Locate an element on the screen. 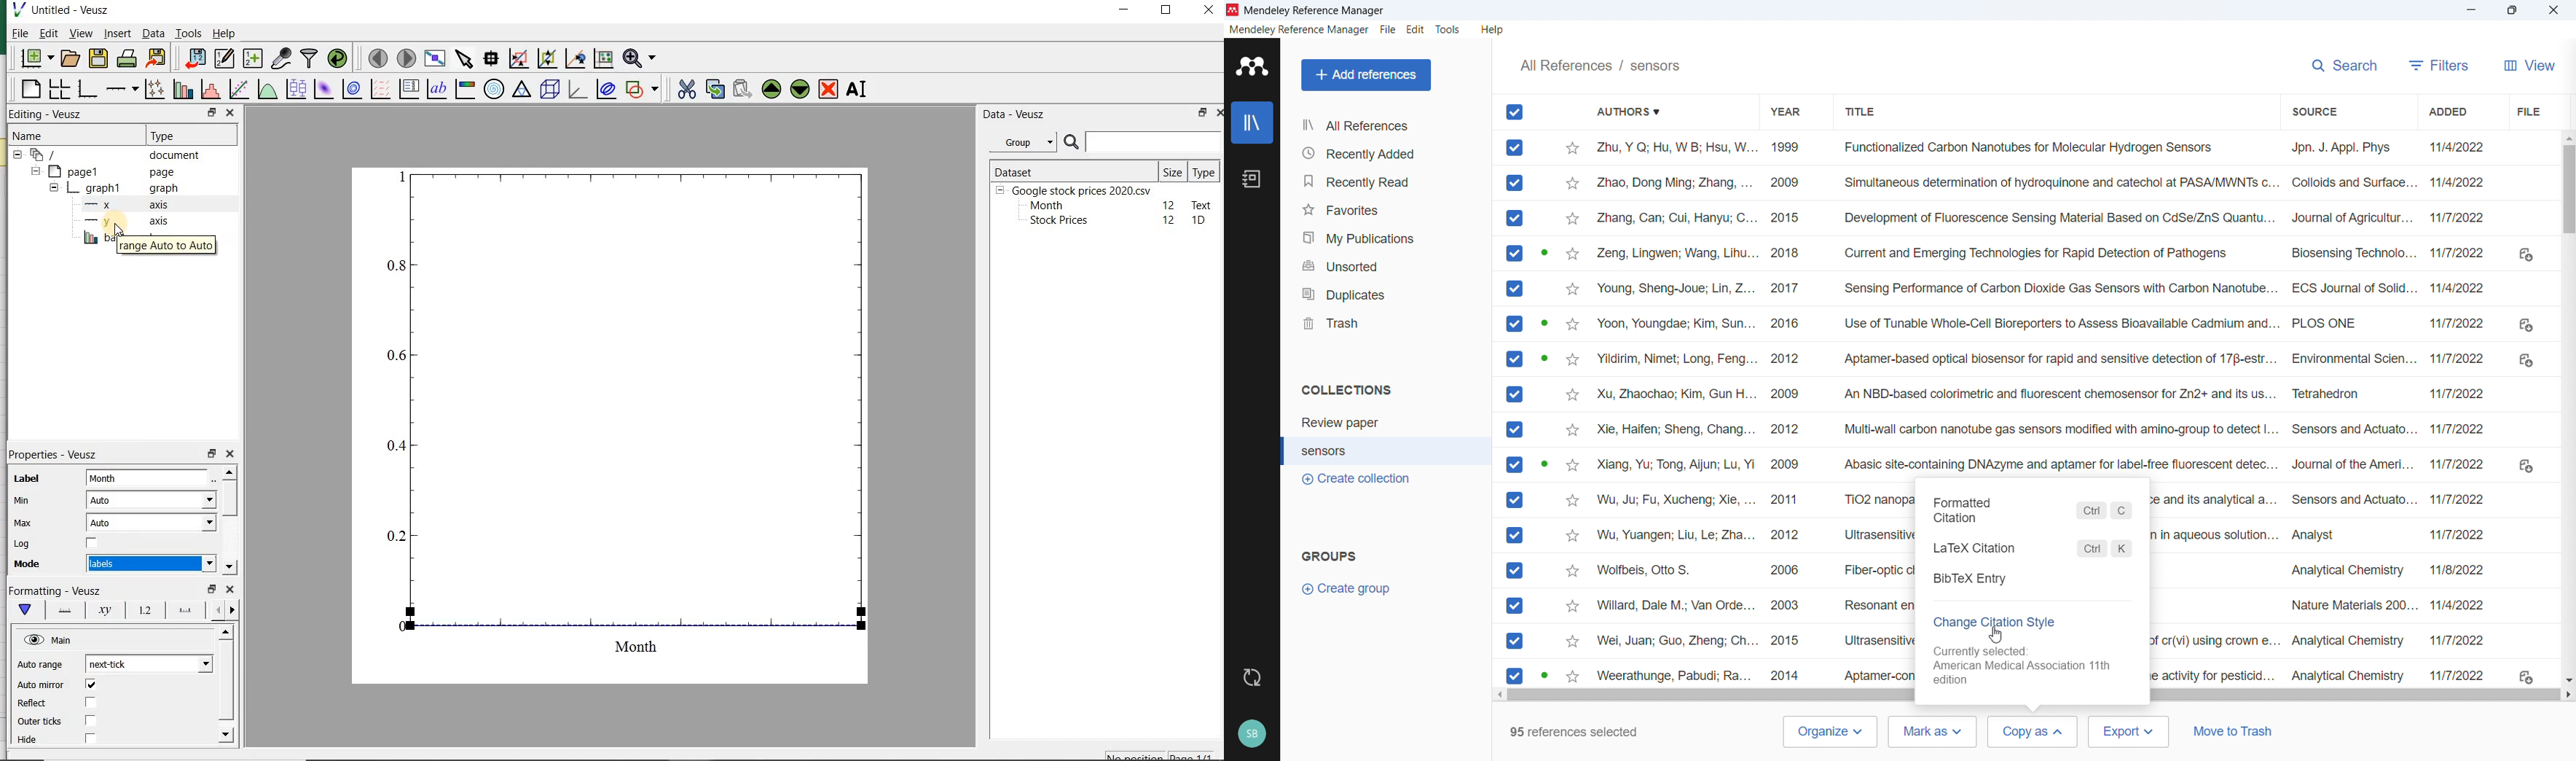  plot box plots is located at coordinates (294, 90).